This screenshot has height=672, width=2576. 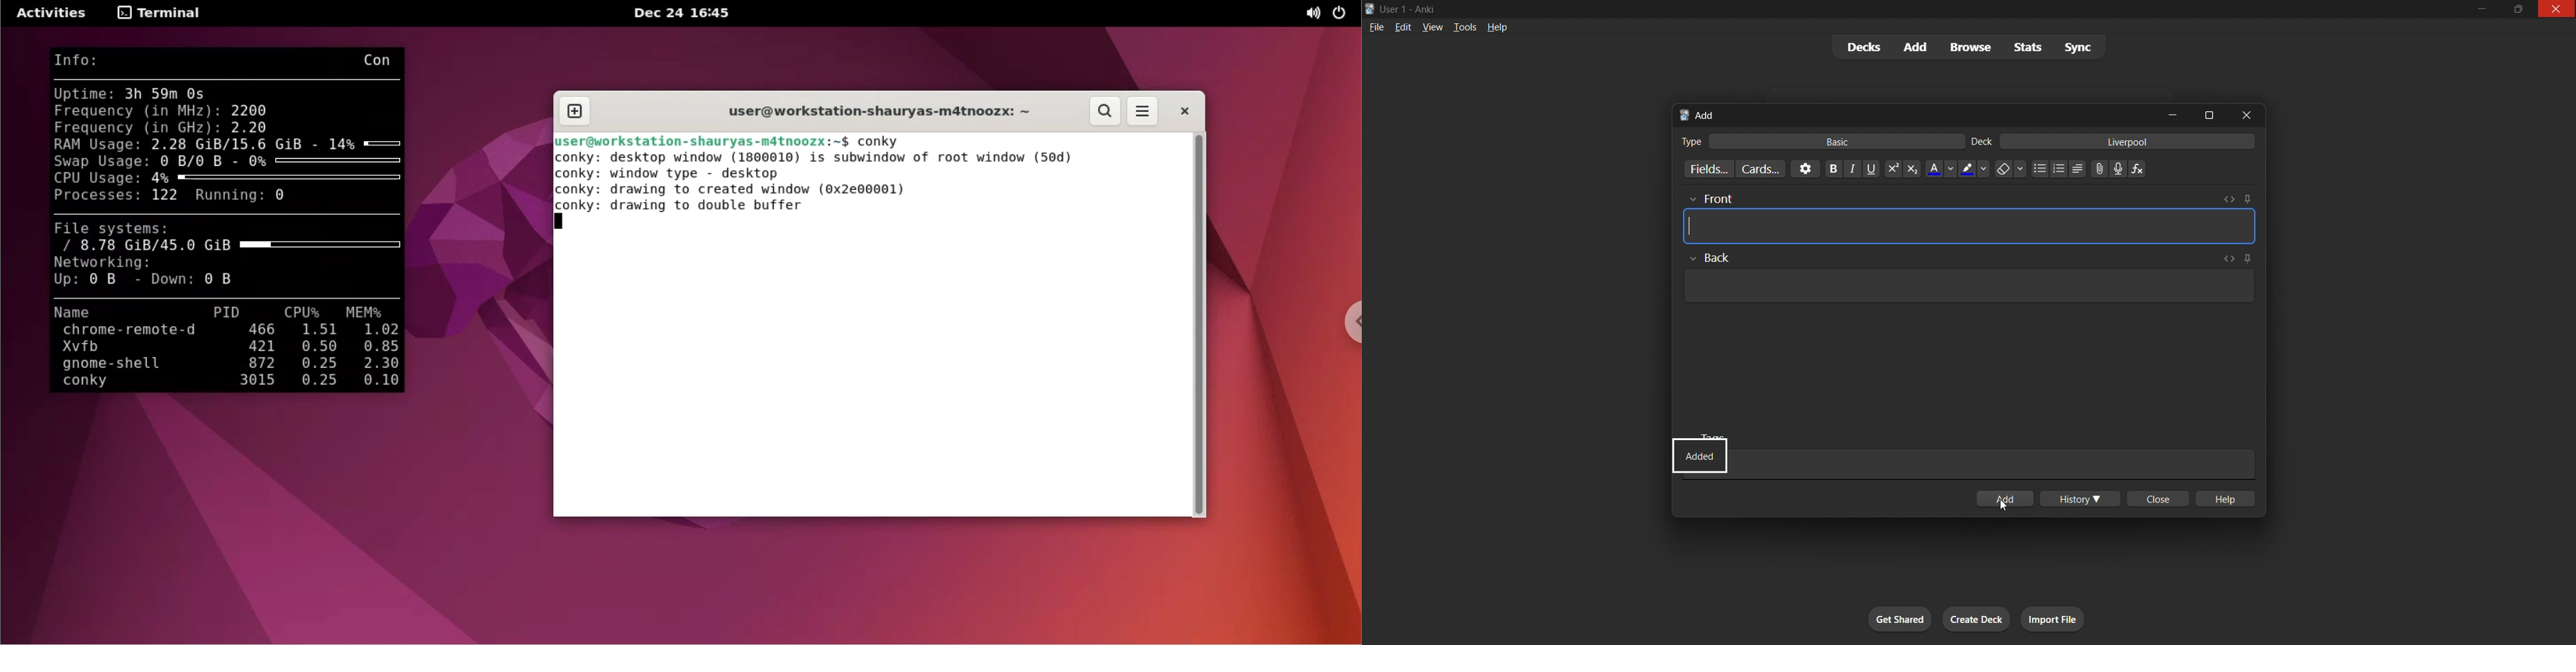 What do you see at coordinates (2038, 168) in the screenshot?
I see `unordered list` at bounding box center [2038, 168].